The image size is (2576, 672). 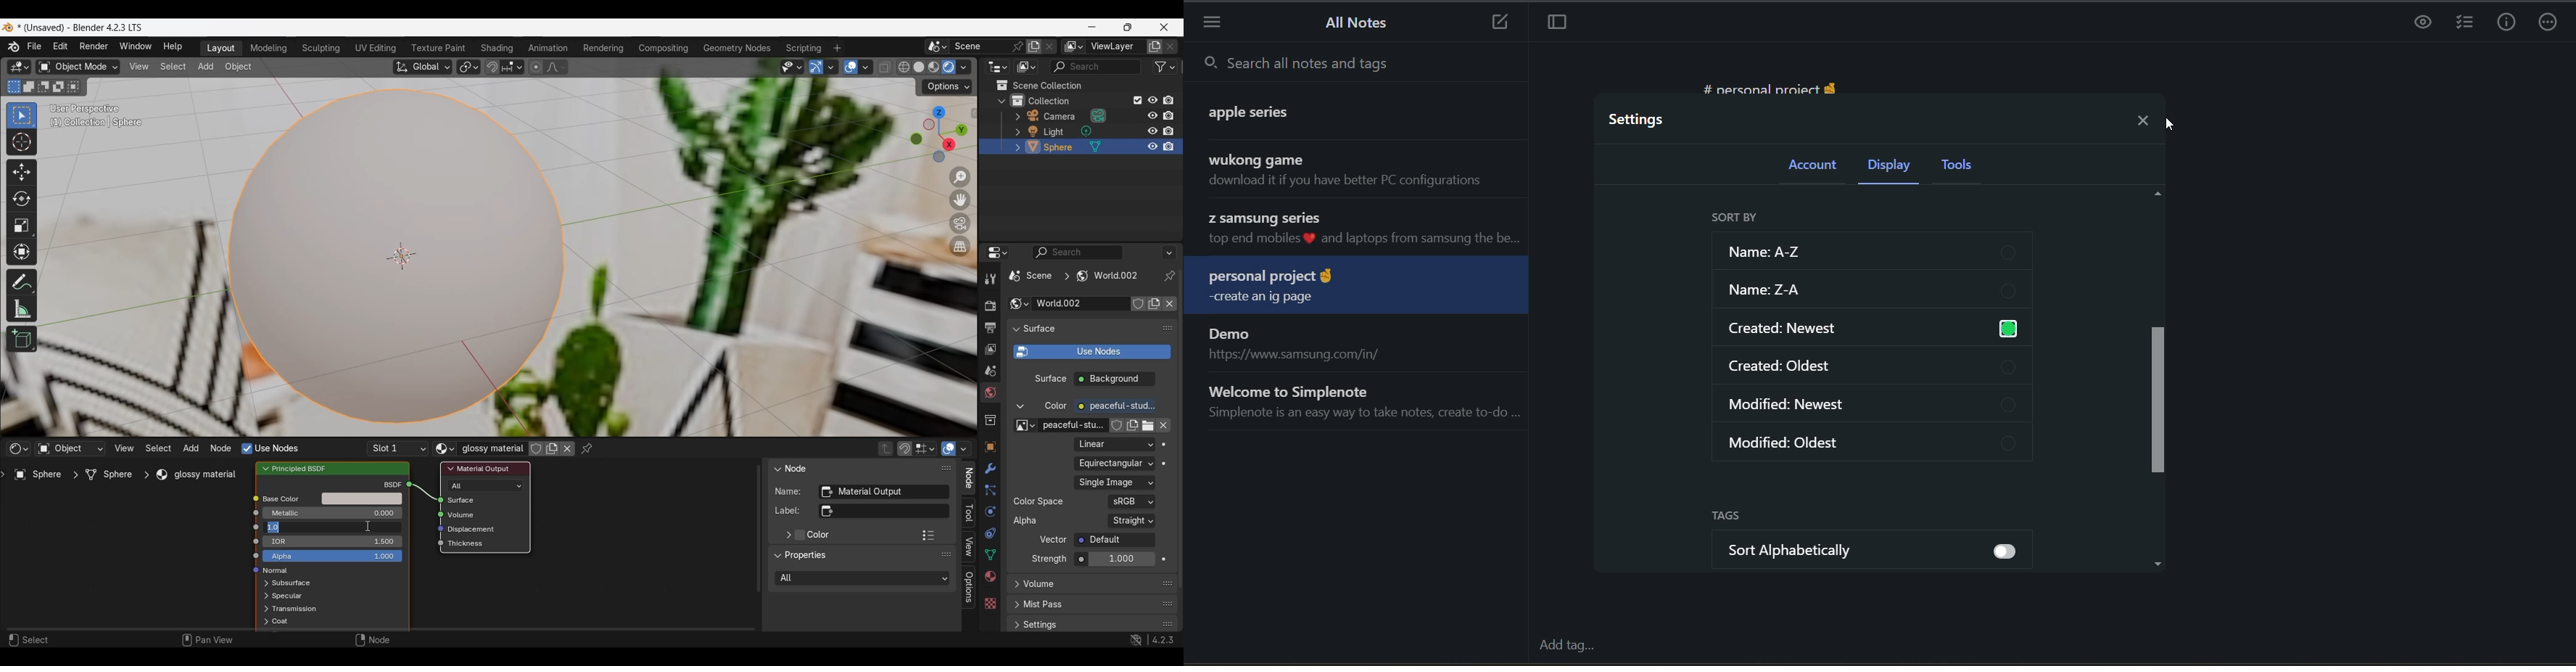 I want to click on note title and preview sorted in reverse chronological order, so click(x=1361, y=230).